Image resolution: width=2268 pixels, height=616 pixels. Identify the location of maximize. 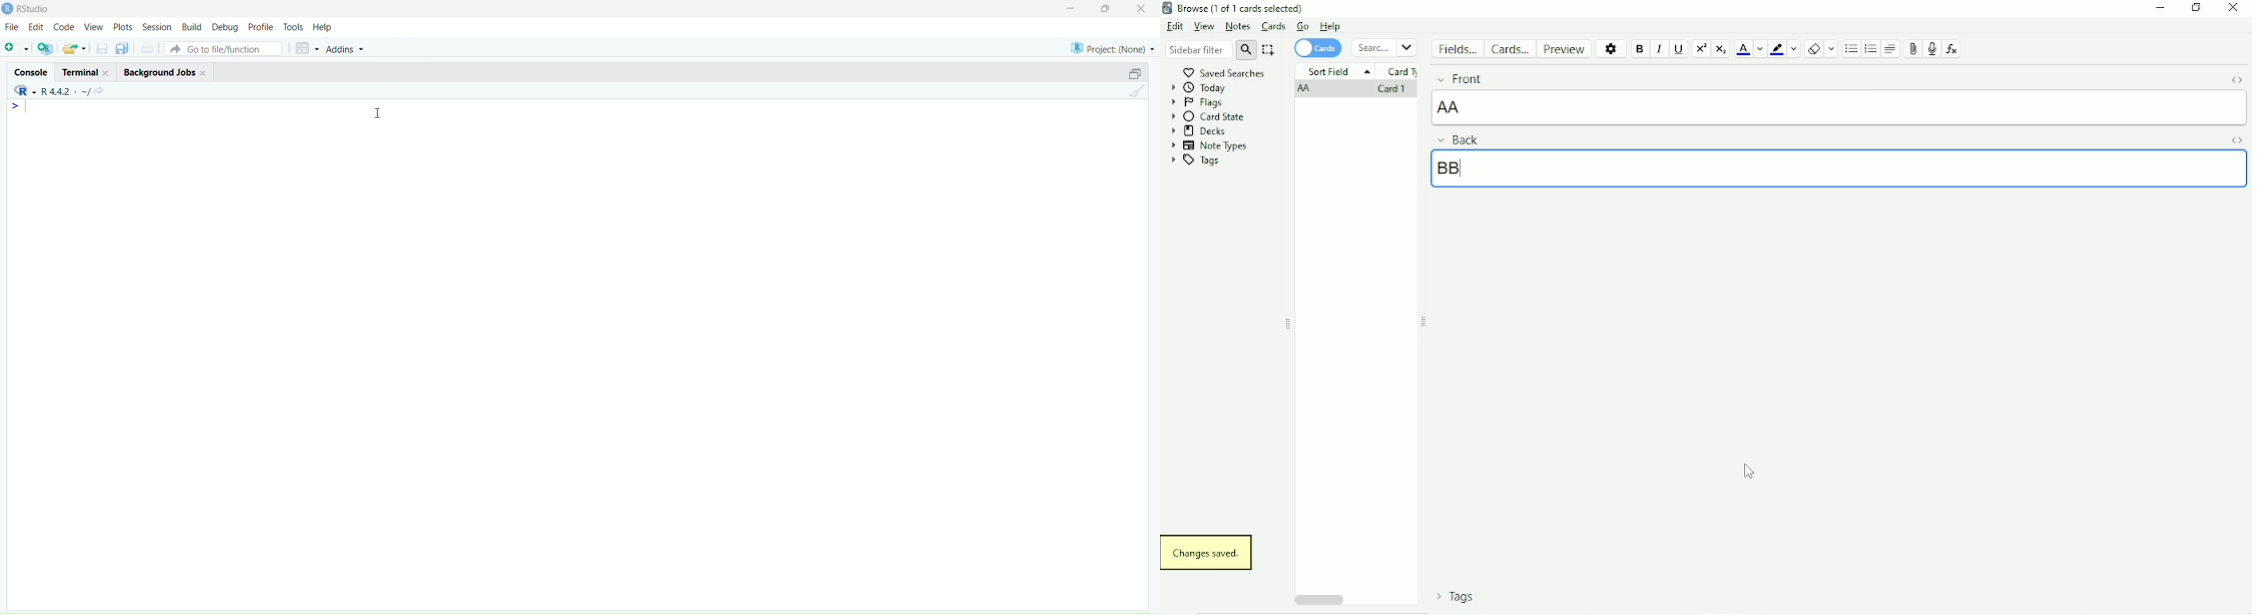
(1105, 10).